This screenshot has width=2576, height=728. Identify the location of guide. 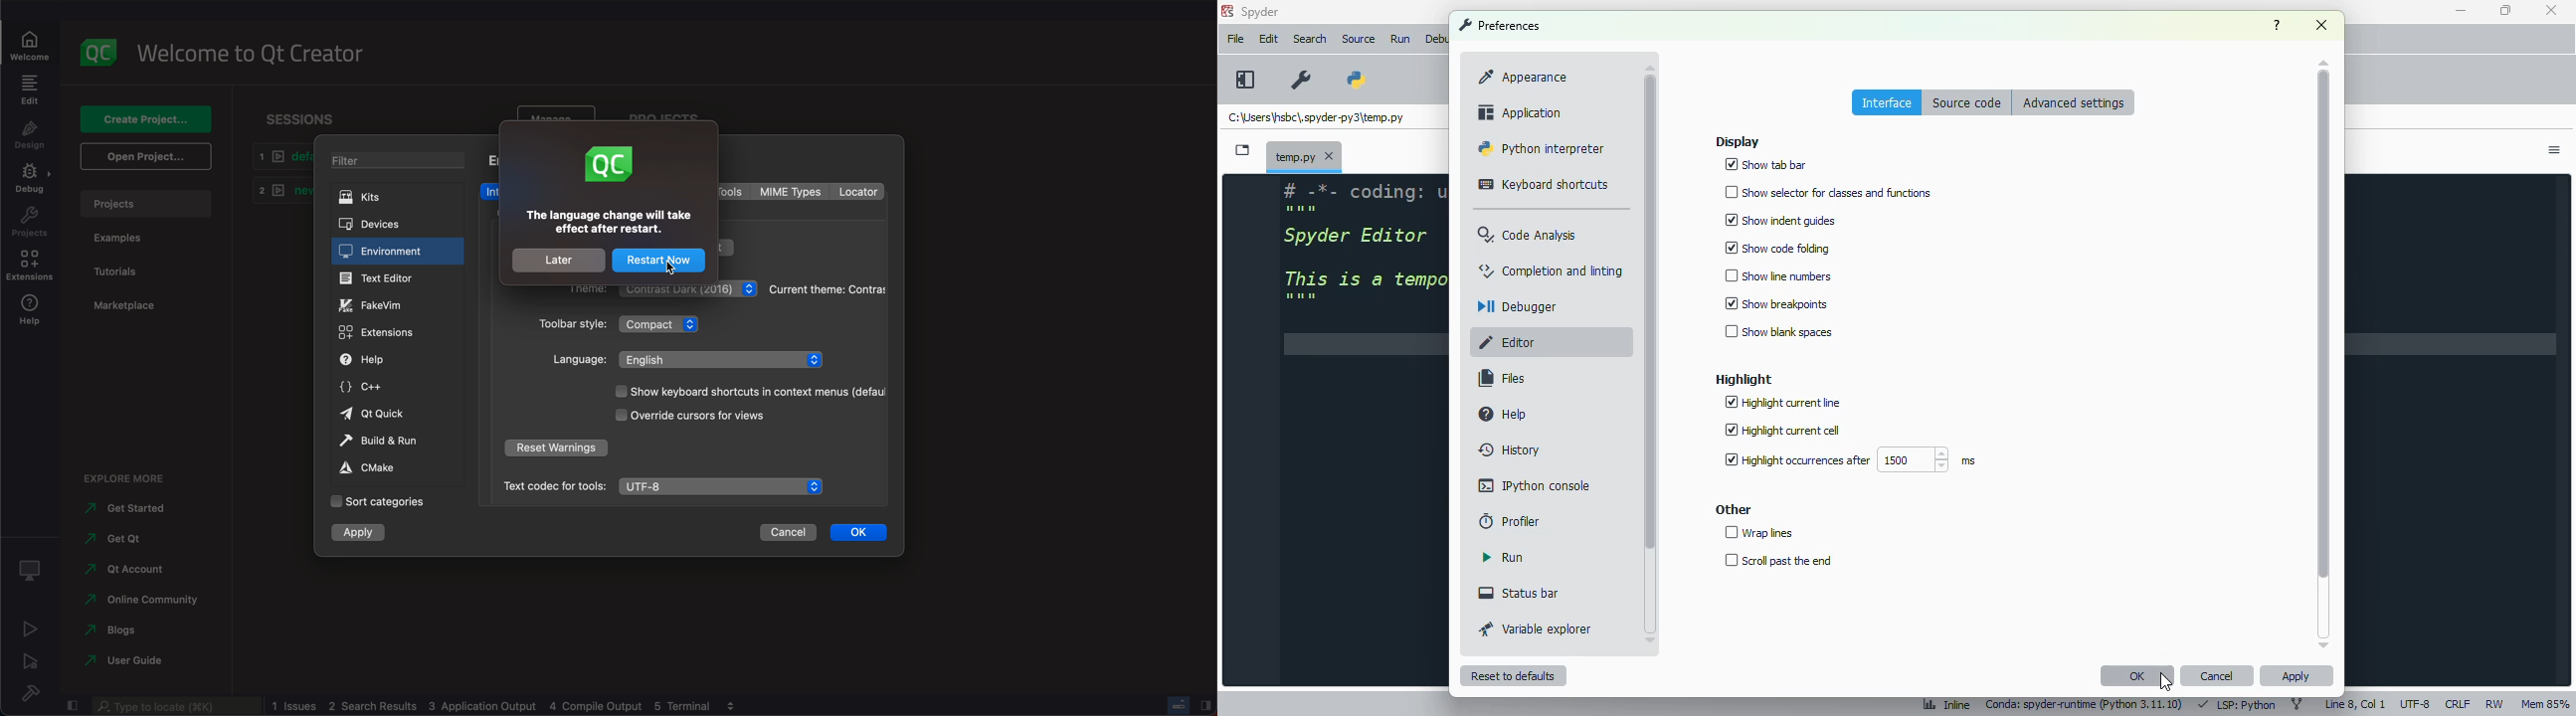
(120, 661).